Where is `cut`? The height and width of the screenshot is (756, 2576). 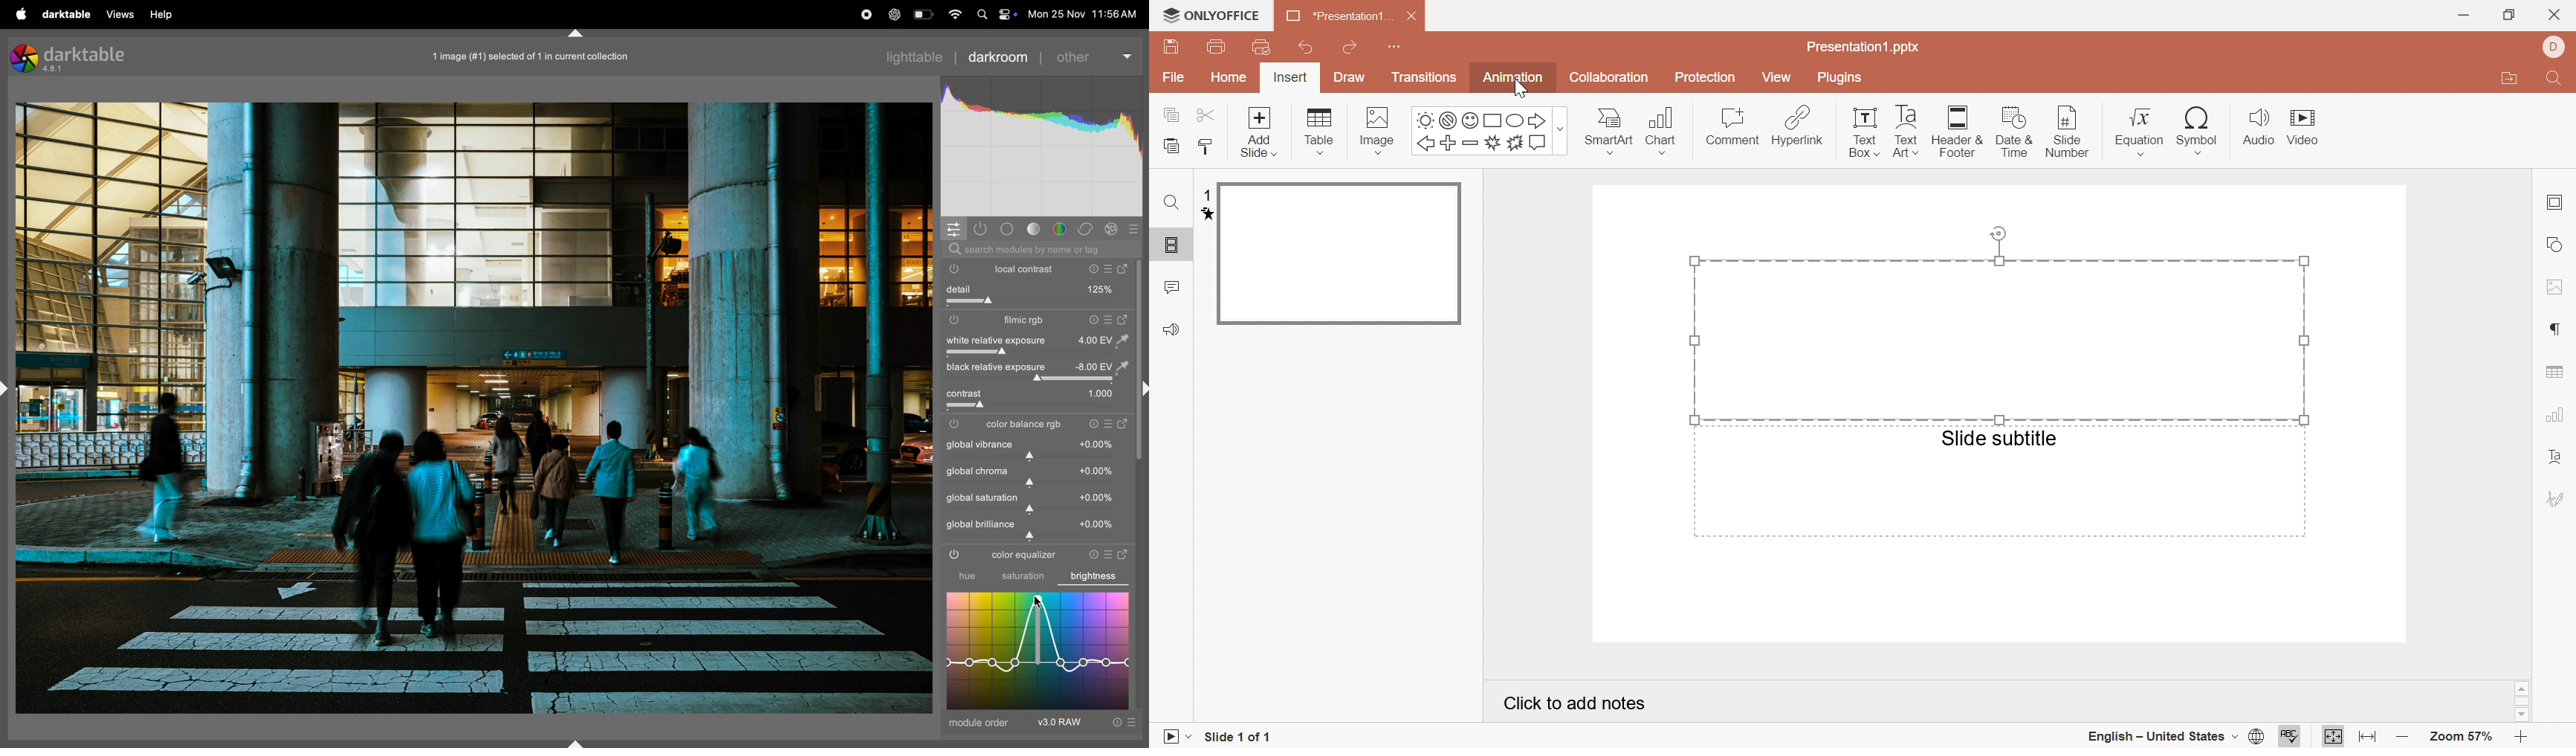
cut is located at coordinates (1207, 115).